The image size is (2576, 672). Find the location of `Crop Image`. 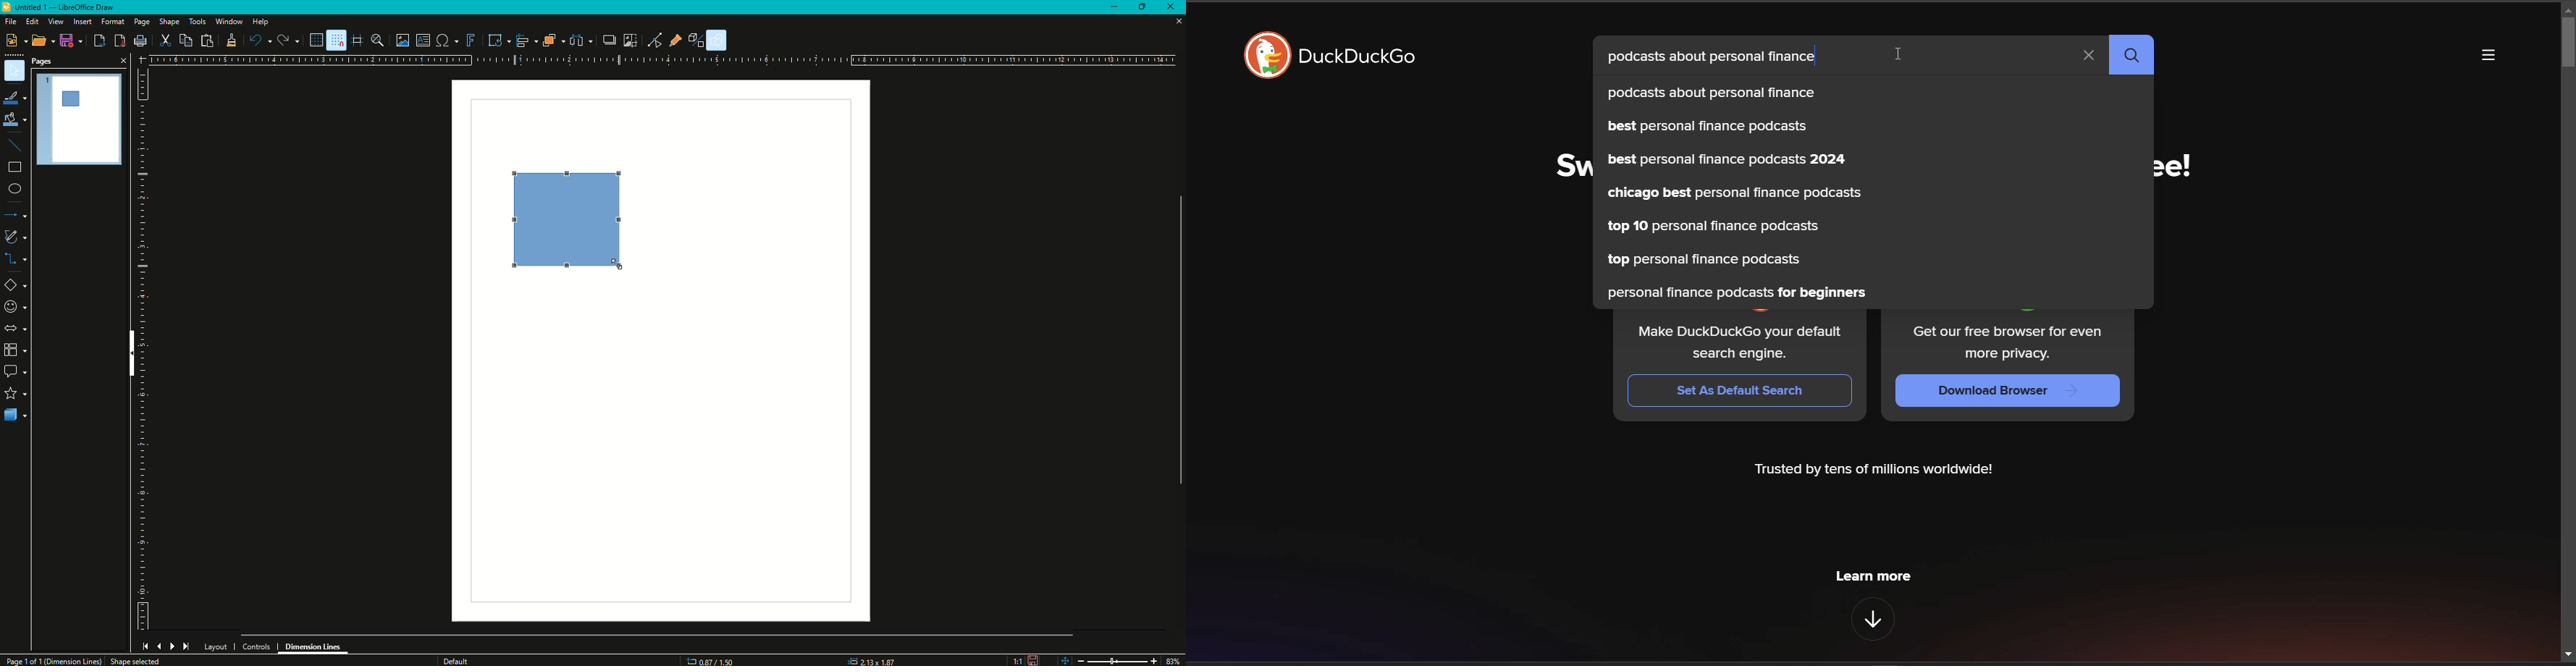

Crop Image is located at coordinates (627, 39).